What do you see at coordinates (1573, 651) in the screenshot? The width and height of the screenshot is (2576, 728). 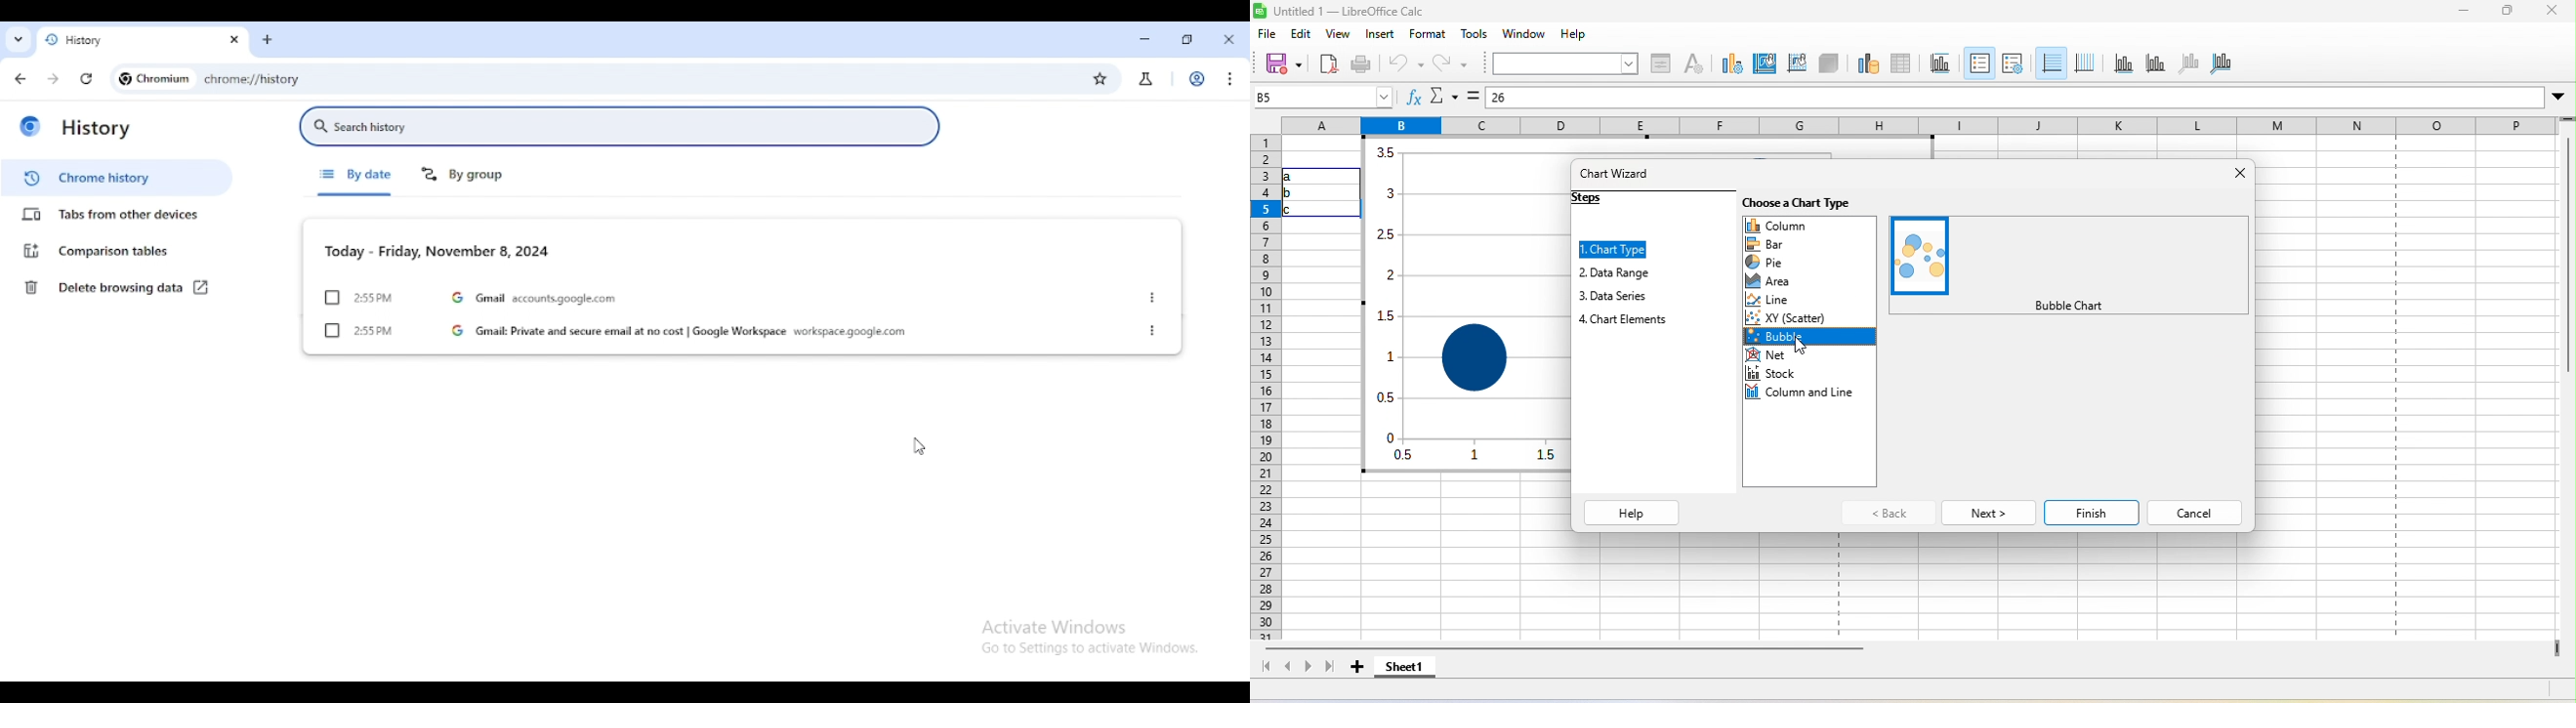 I see `horizontal scroll bar` at bounding box center [1573, 651].